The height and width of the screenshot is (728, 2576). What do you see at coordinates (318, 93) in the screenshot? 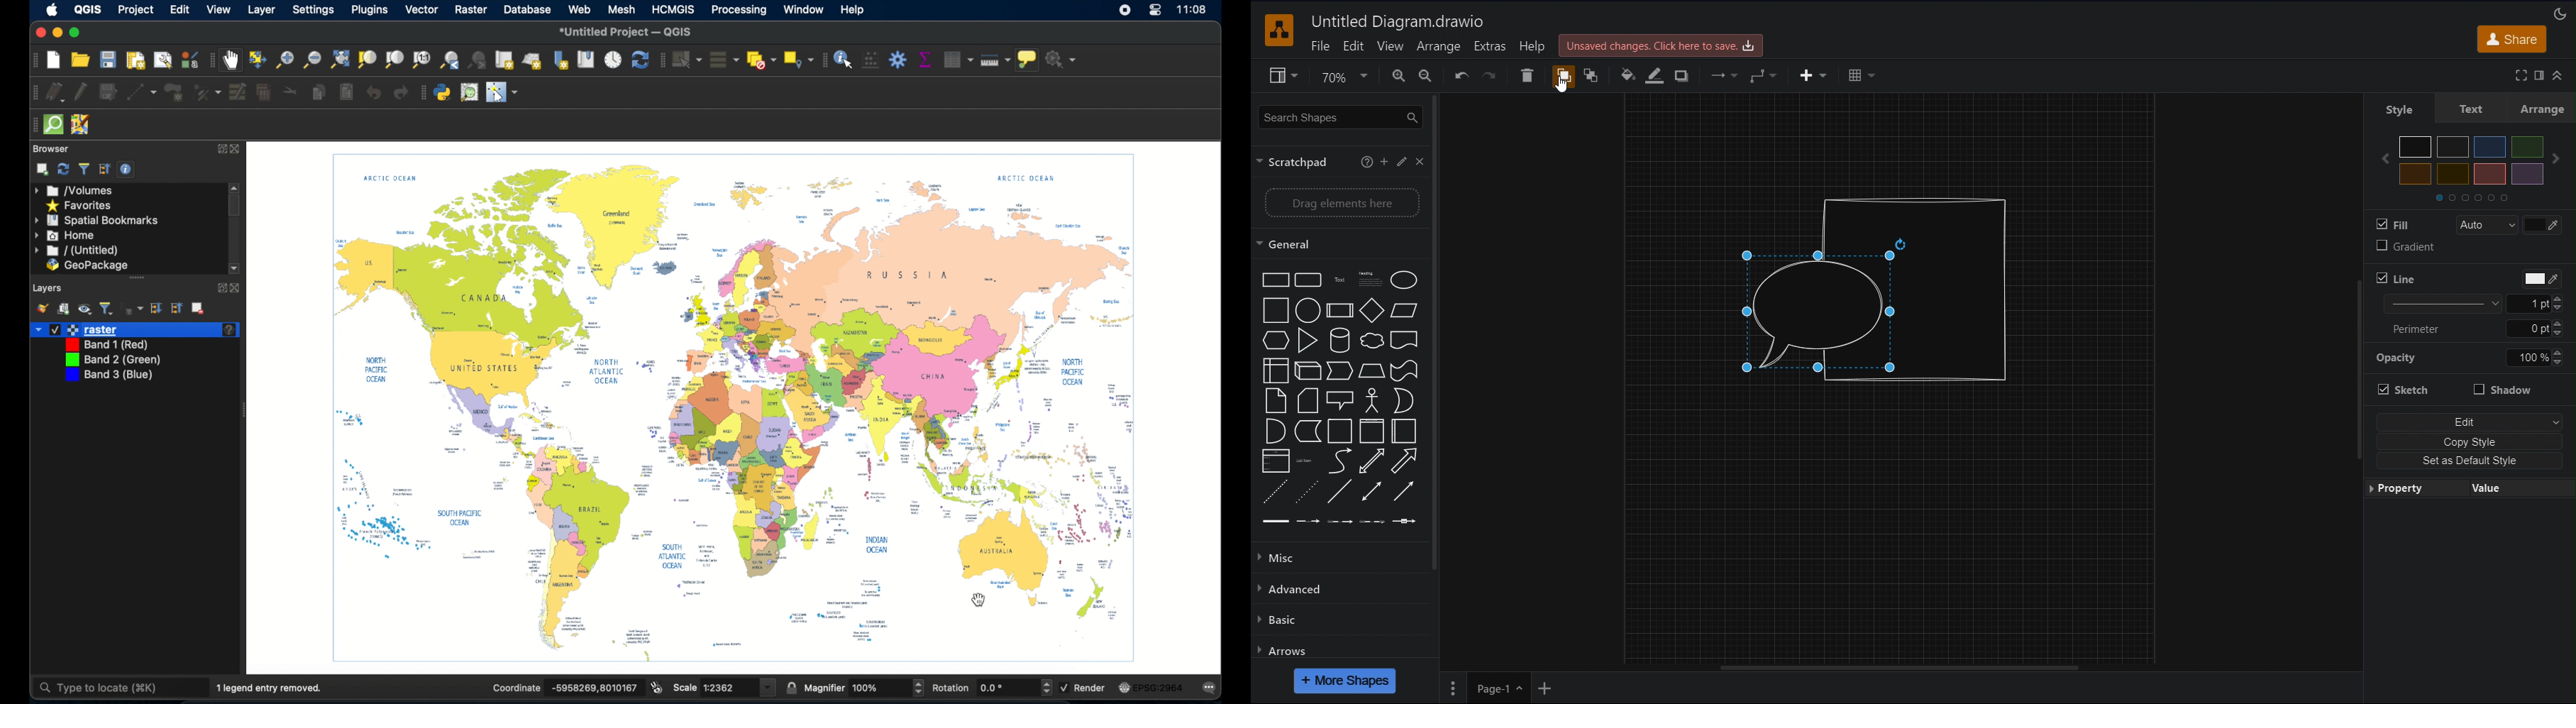
I see `copy features` at bounding box center [318, 93].